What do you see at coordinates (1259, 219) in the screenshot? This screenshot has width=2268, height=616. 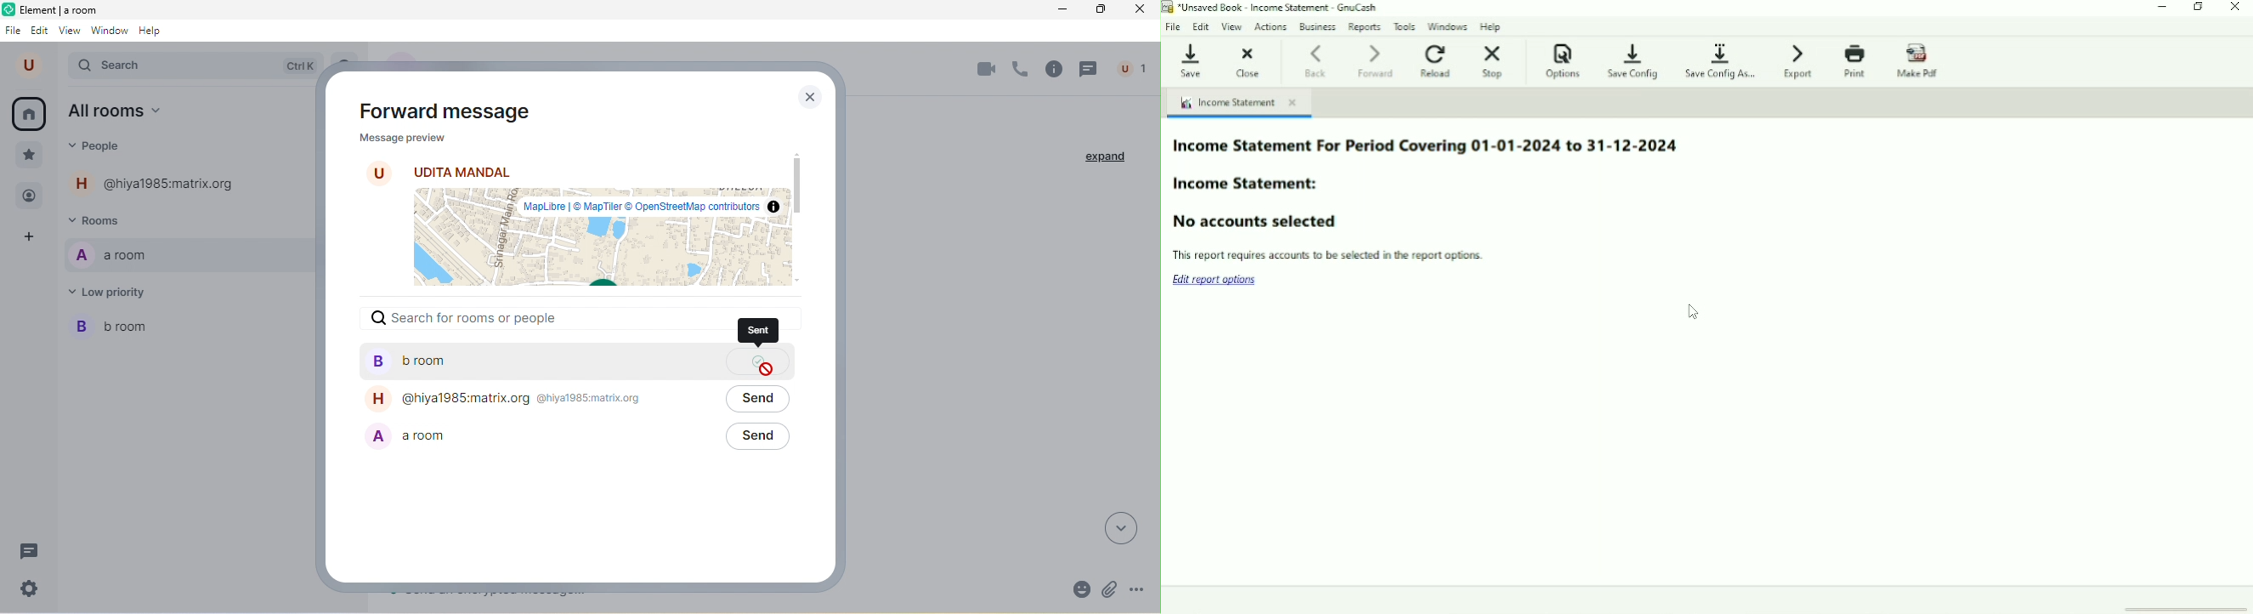 I see `No accounts selected` at bounding box center [1259, 219].